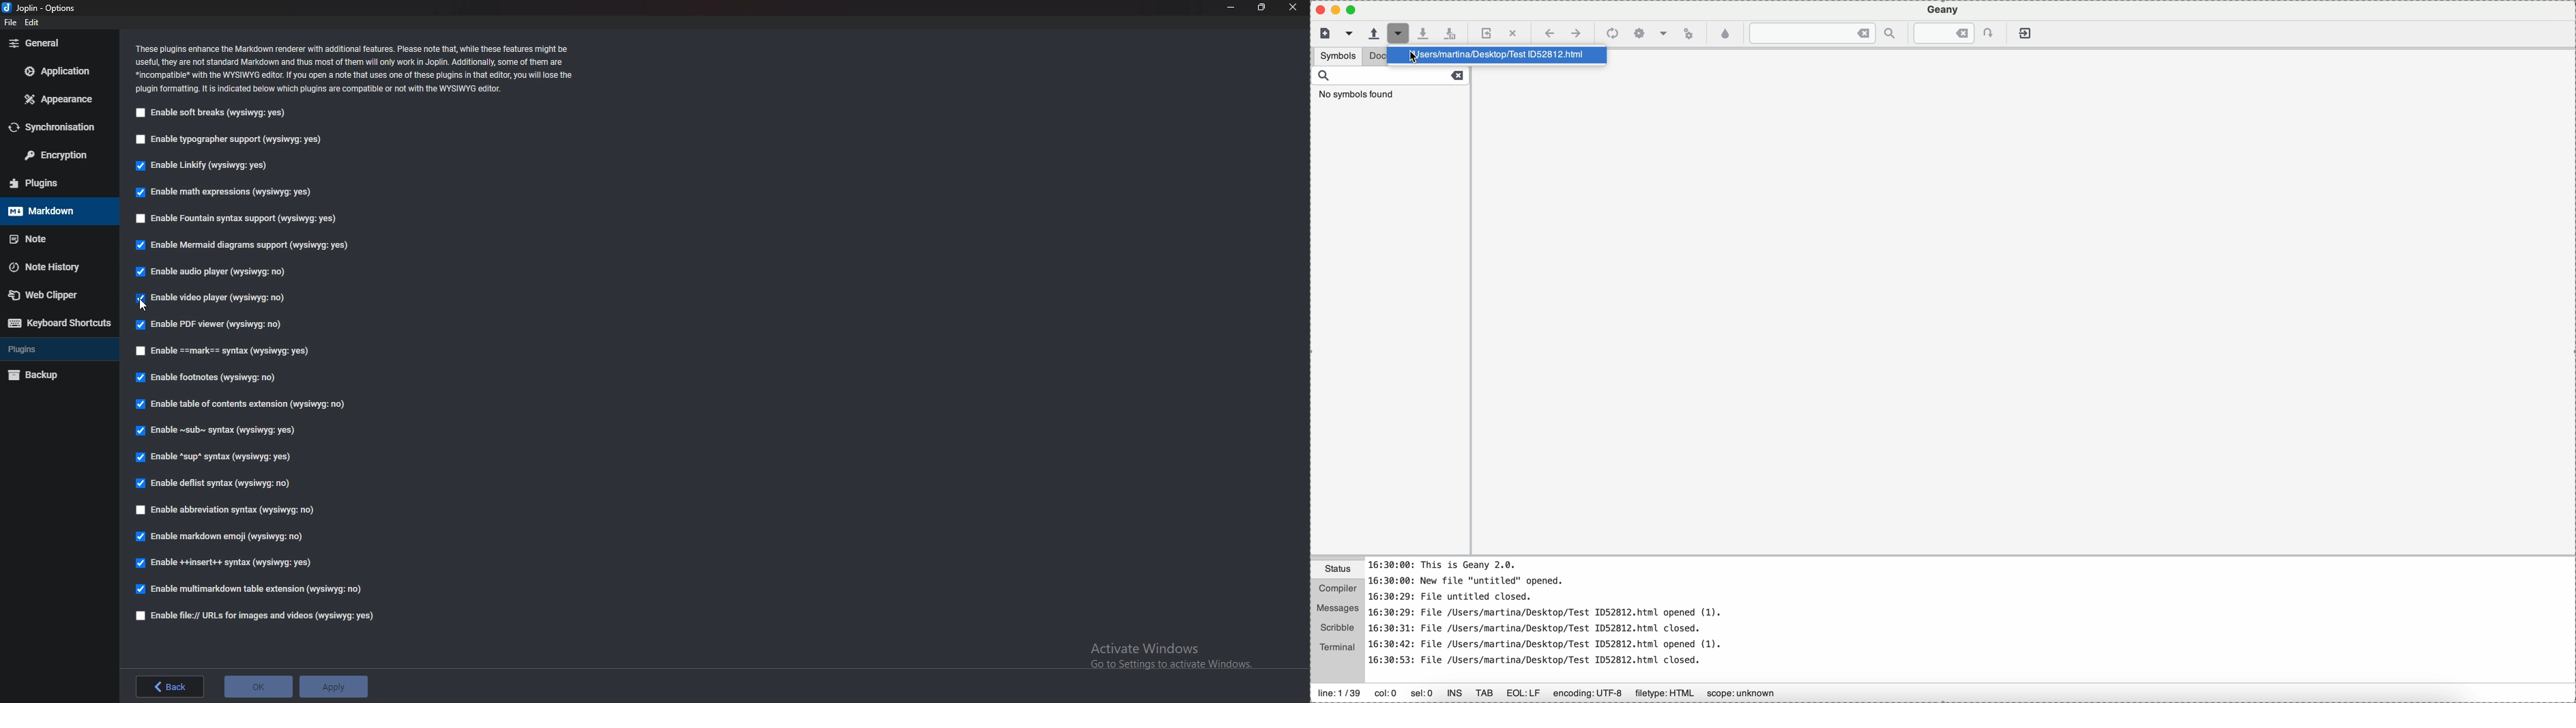 Image resolution: width=2576 pixels, height=728 pixels. Describe the element at coordinates (233, 193) in the screenshot. I see `Enable math expressions (wysiqyg:yes)` at that location.